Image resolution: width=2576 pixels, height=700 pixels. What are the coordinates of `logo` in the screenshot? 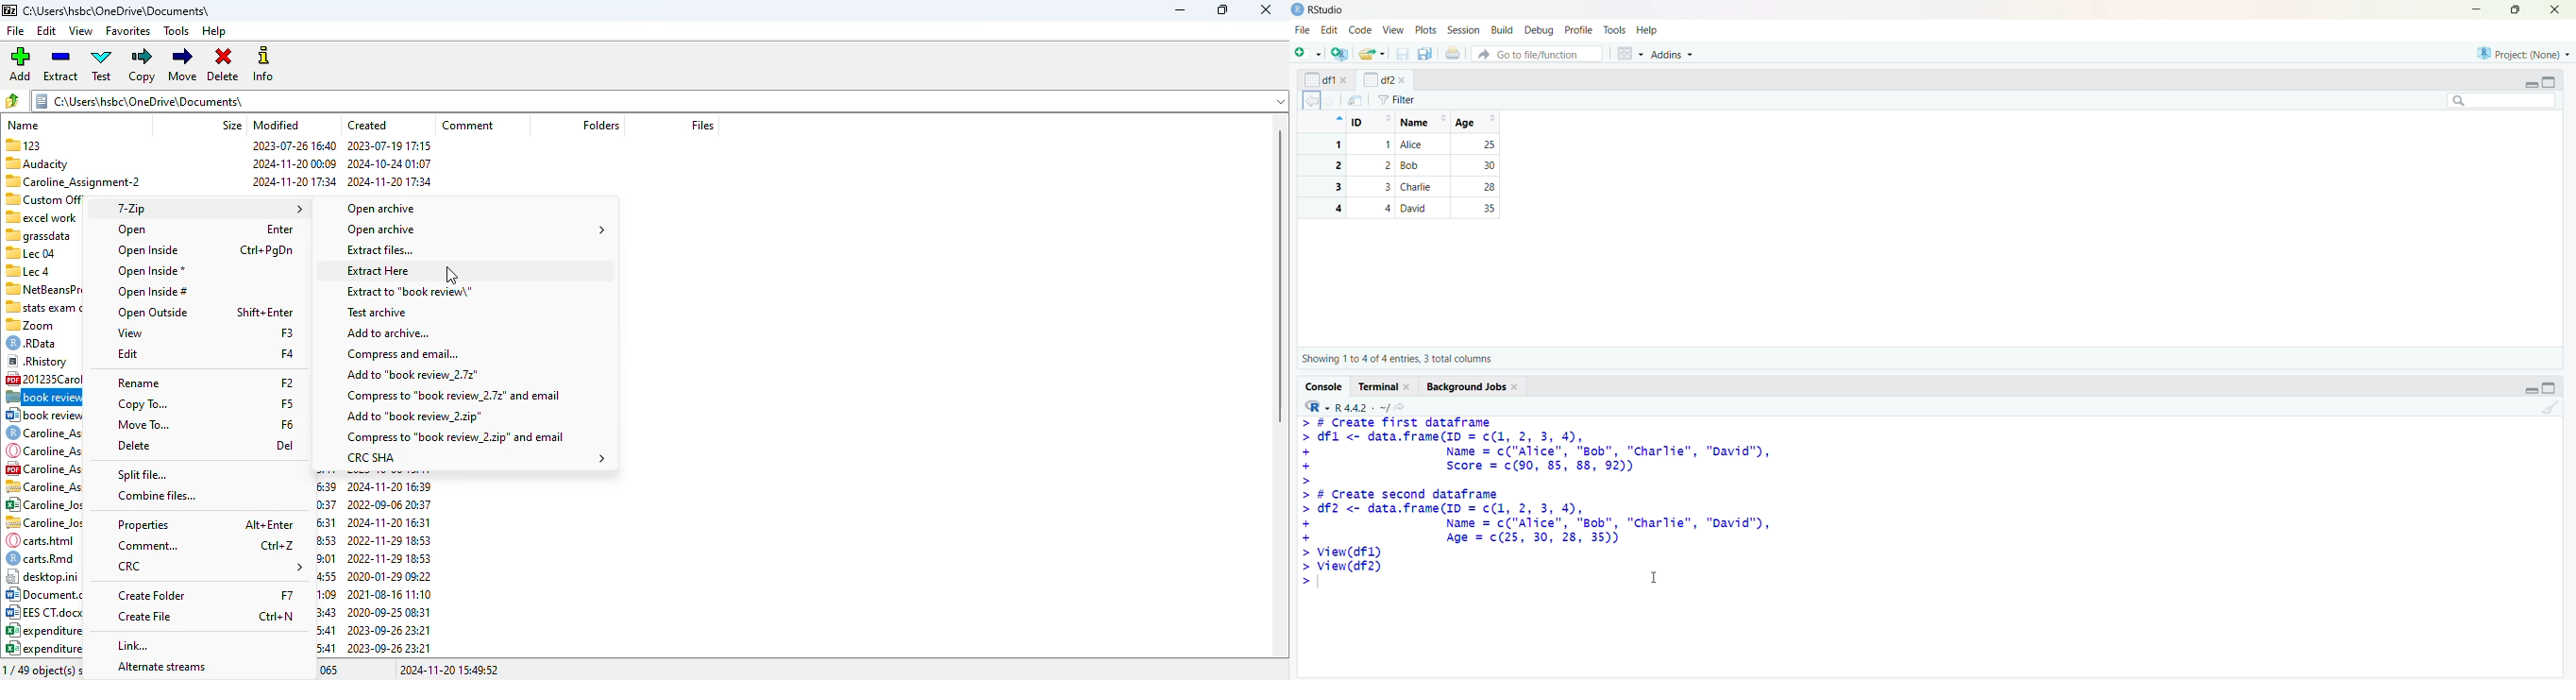 It's located at (9, 11).